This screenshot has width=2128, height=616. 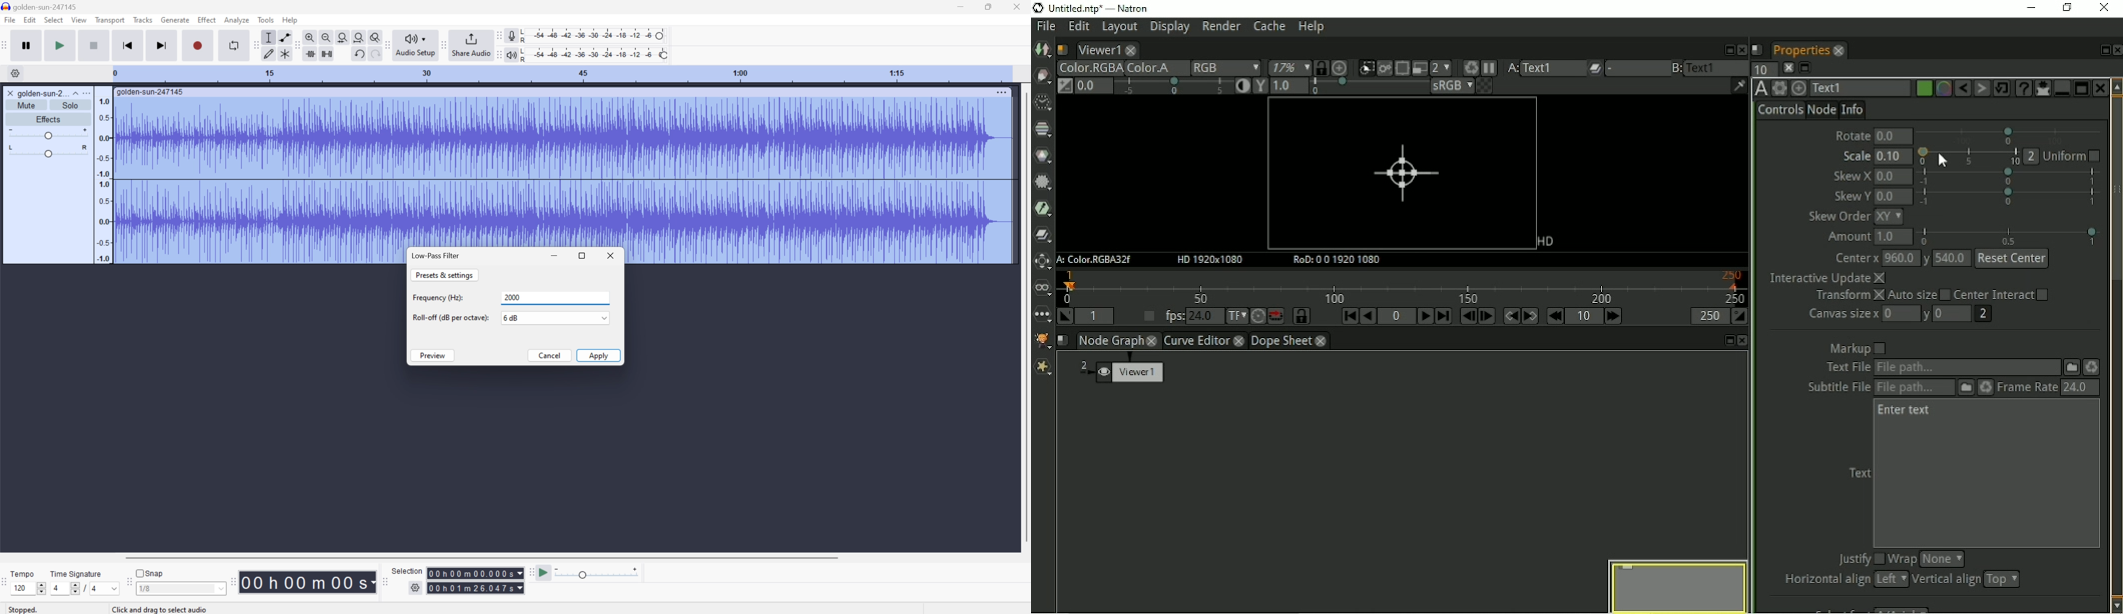 What do you see at coordinates (545, 573) in the screenshot?
I see `Play at speed` at bounding box center [545, 573].